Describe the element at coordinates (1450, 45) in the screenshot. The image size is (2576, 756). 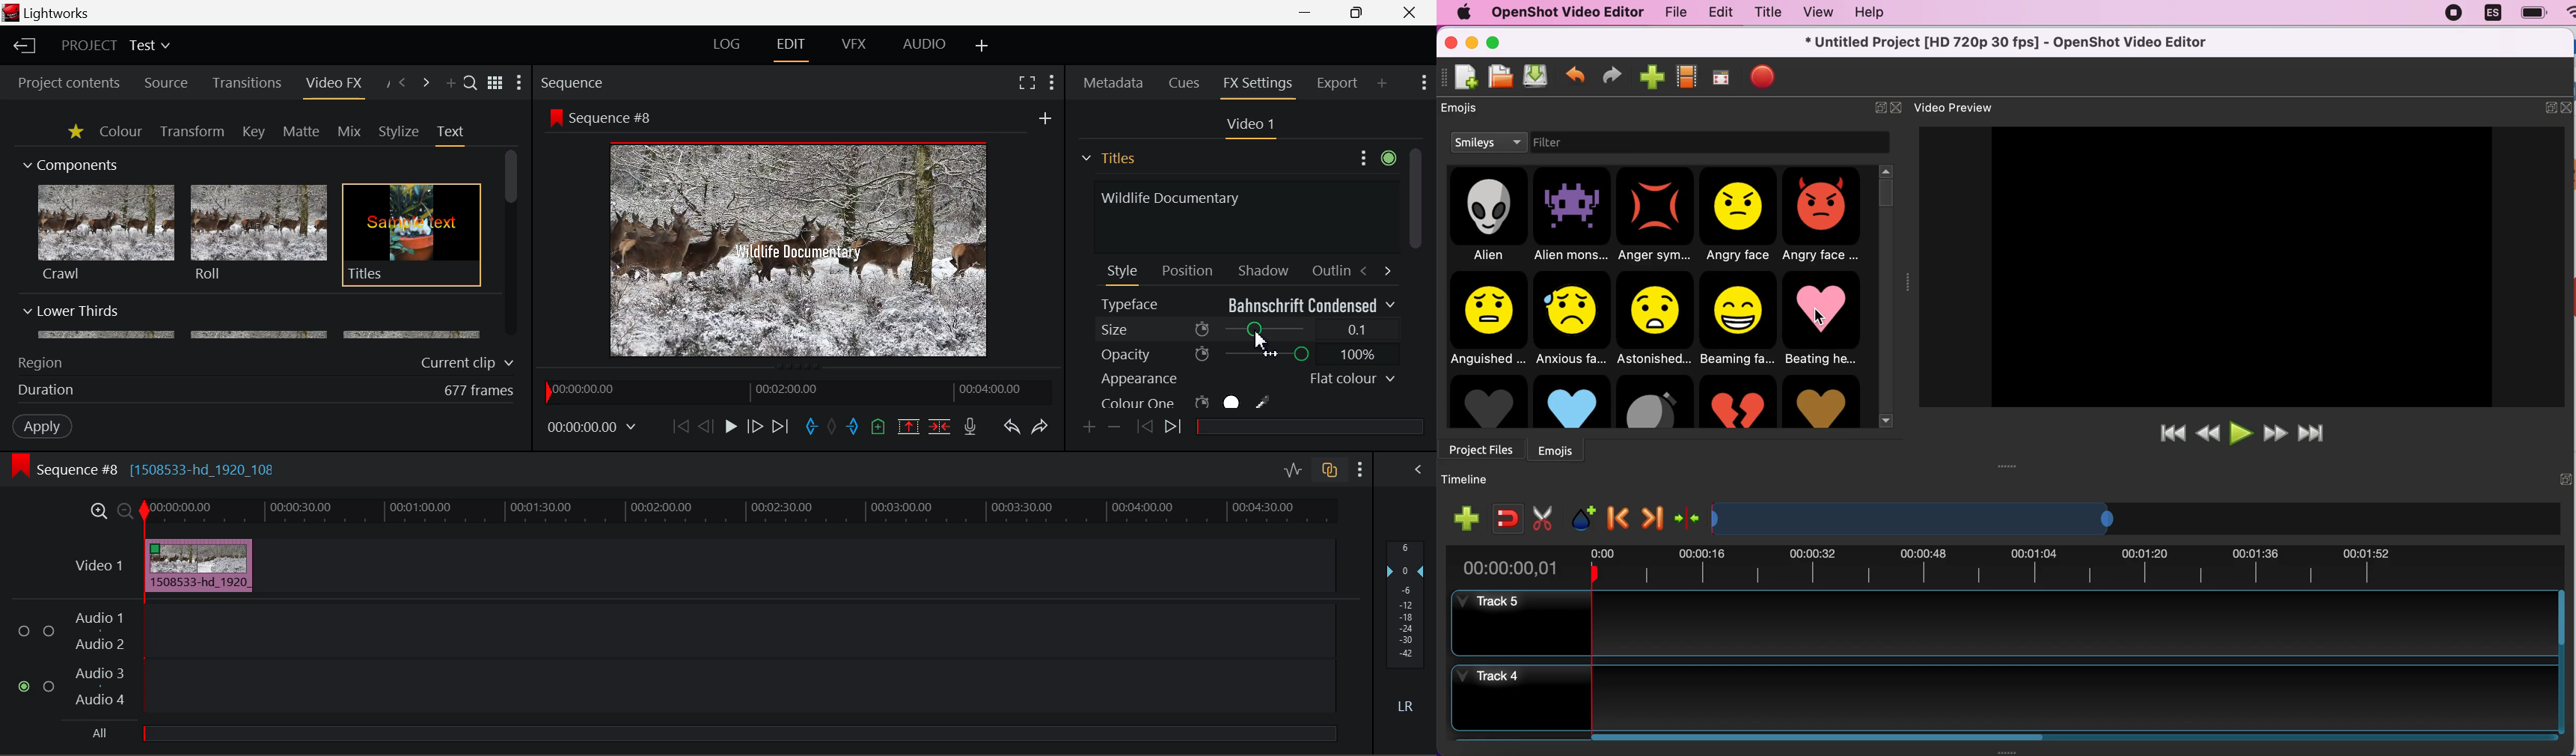
I see `close` at that location.